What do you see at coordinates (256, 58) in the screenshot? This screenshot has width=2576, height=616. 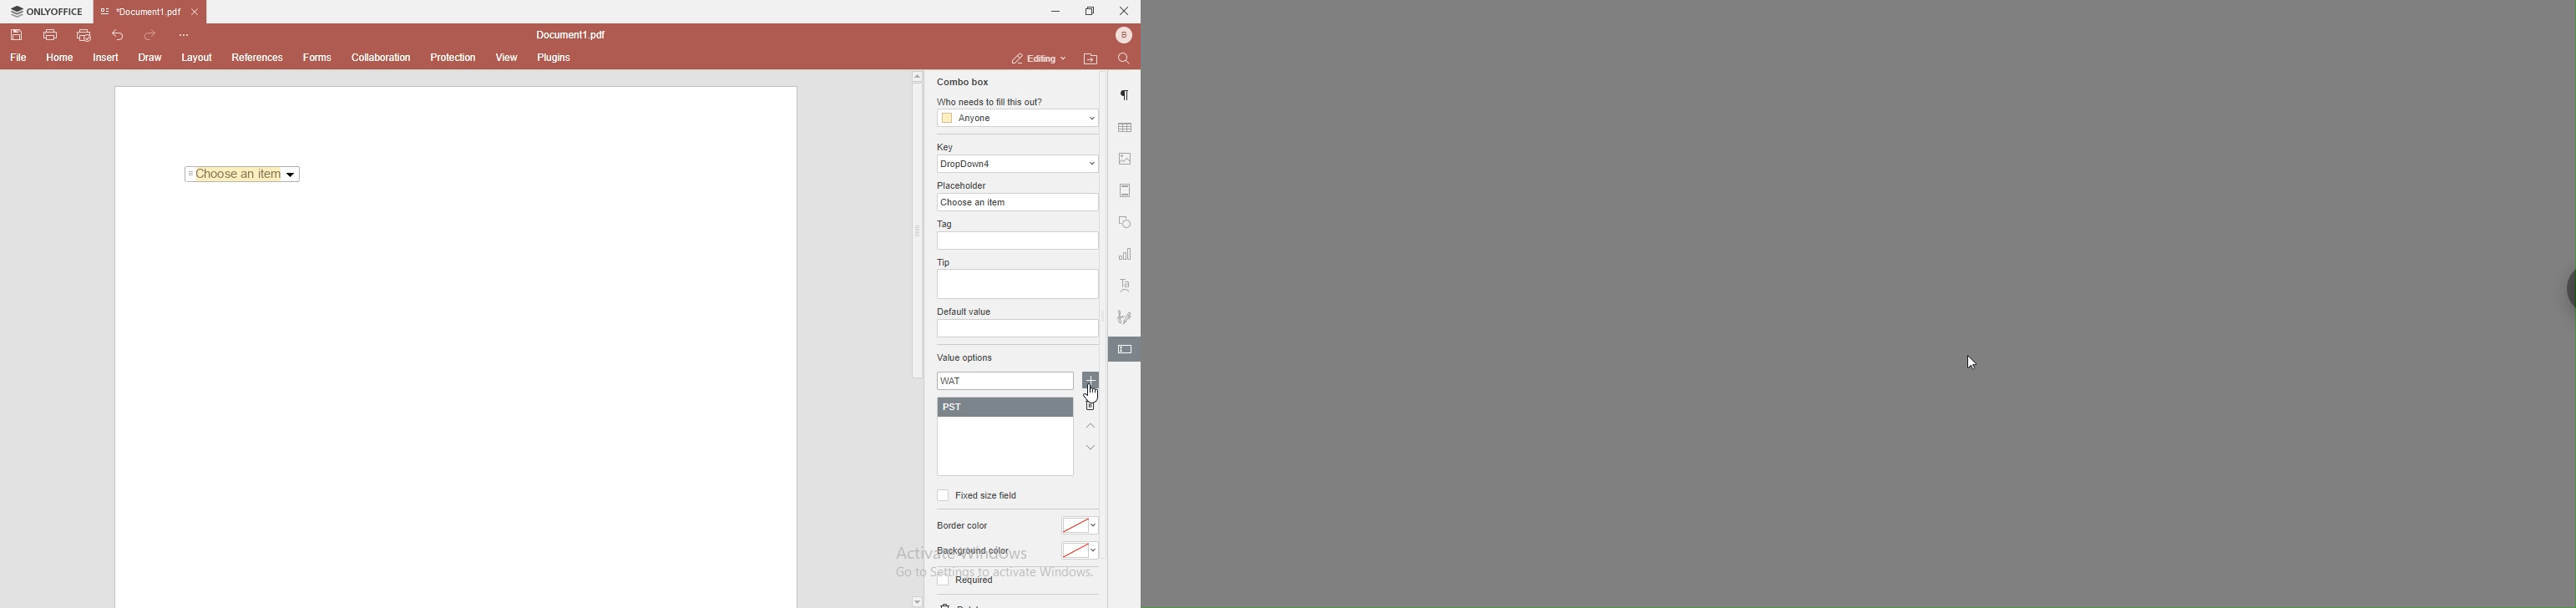 I see `References` at bounding box center [256, 58].